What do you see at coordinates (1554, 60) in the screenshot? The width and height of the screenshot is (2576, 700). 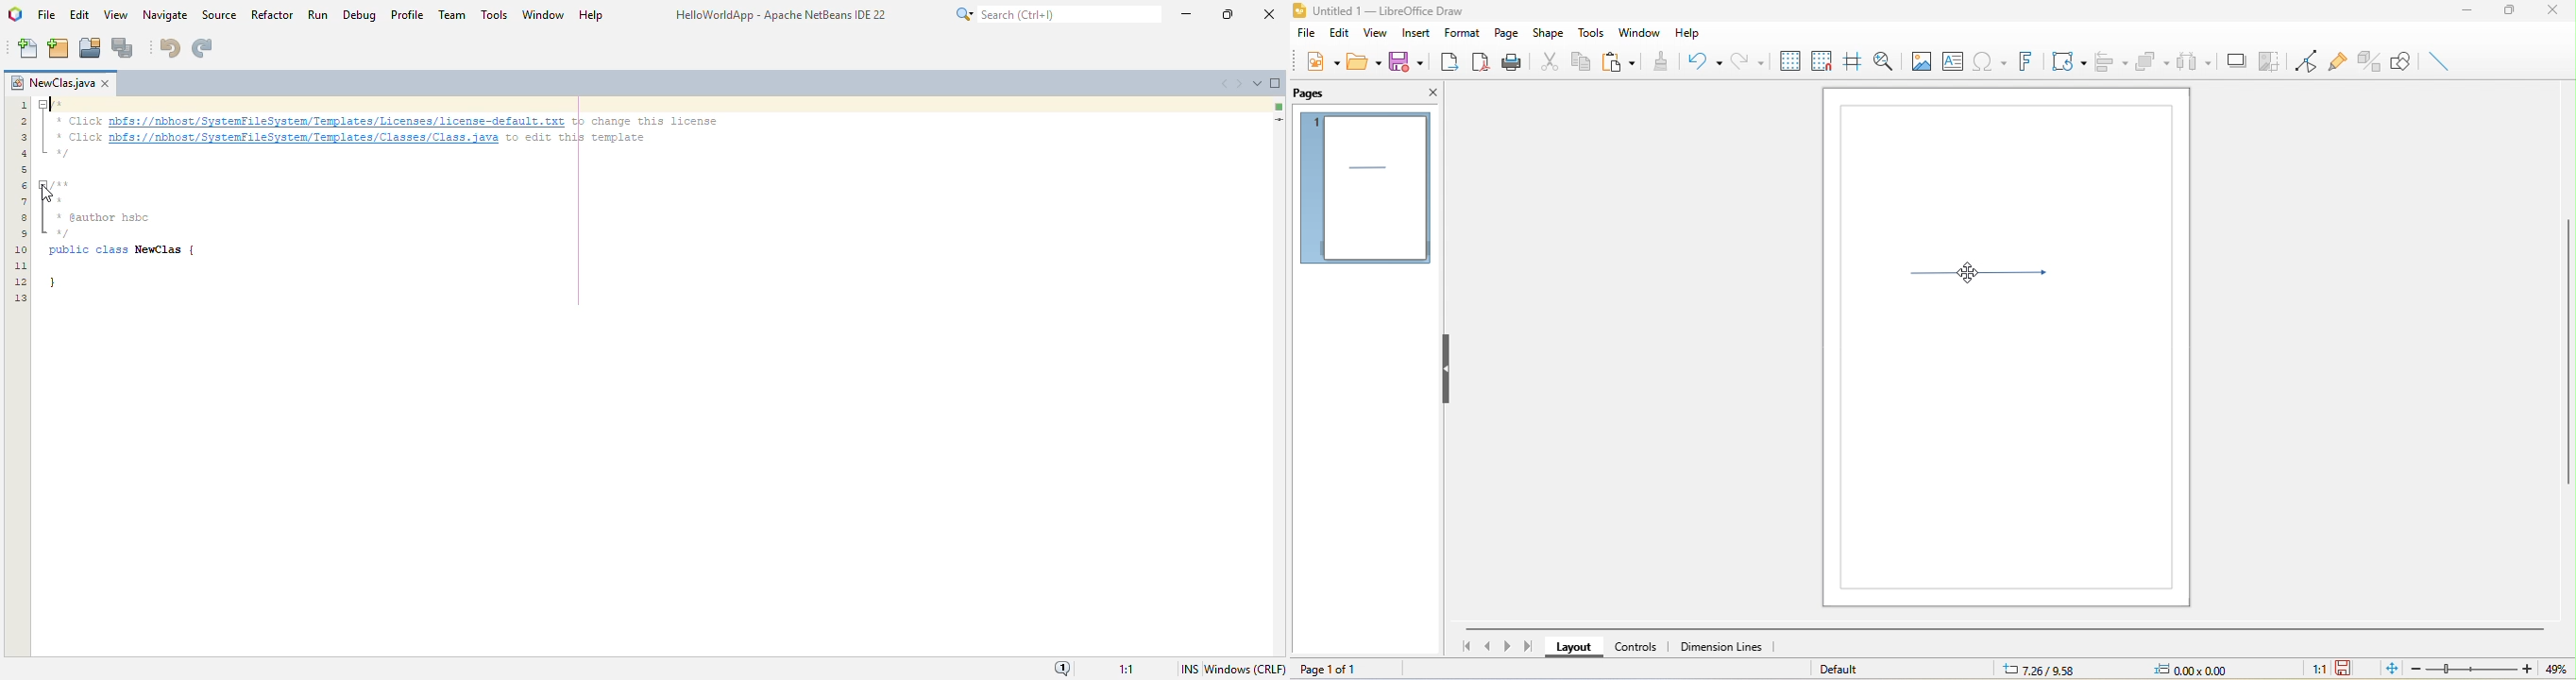 I see `cut` at bounding box center [1554, 60].